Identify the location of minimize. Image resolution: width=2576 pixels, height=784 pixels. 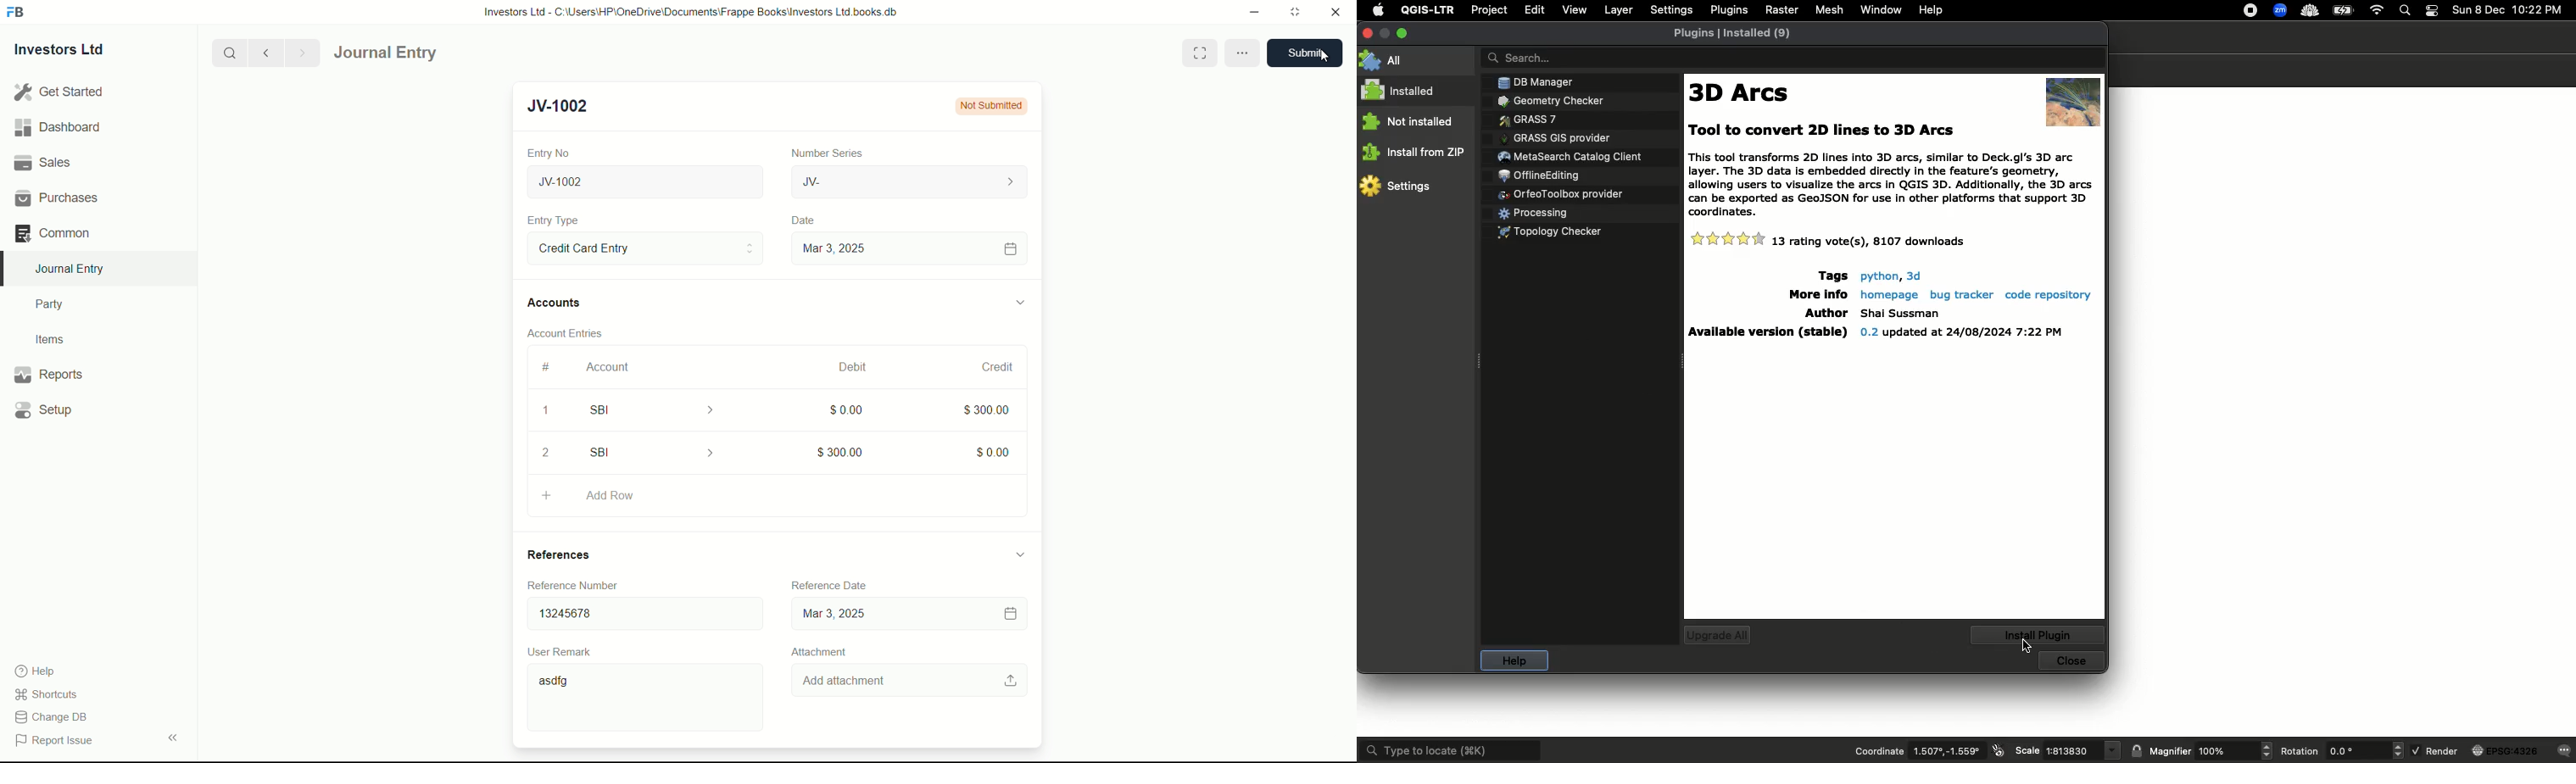
(1251, 11).